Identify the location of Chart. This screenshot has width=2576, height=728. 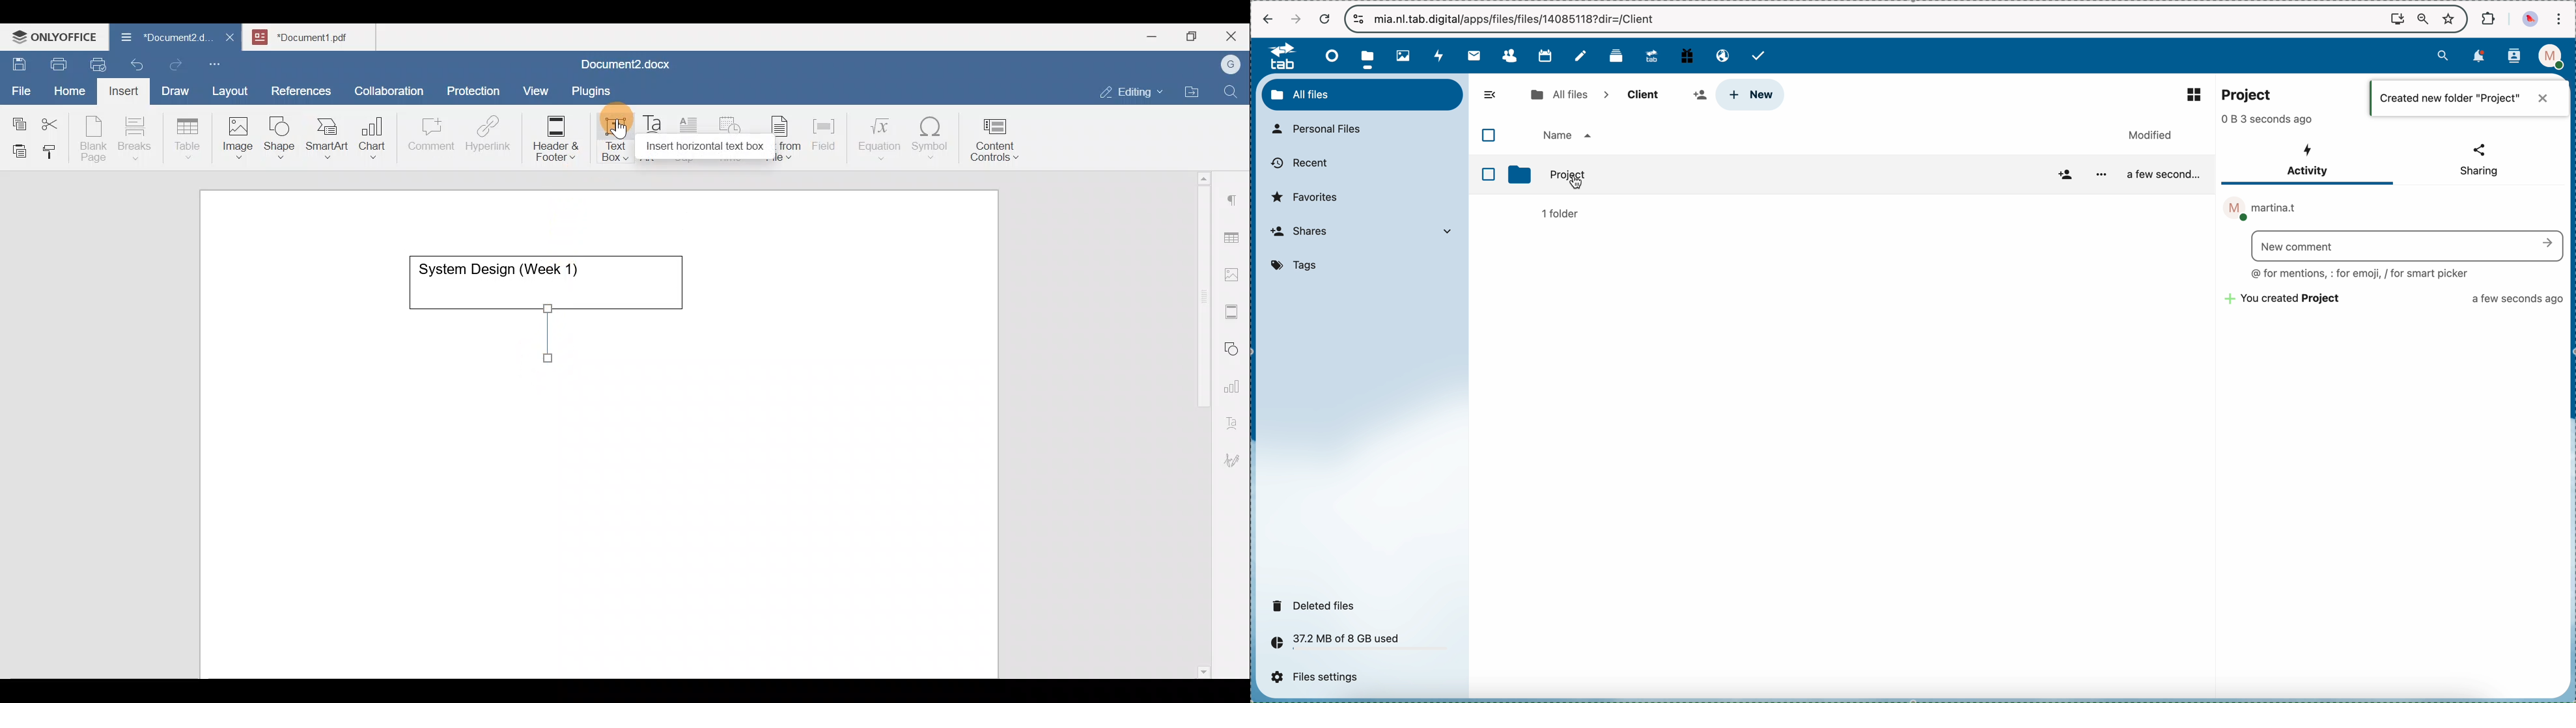
(370, 139).